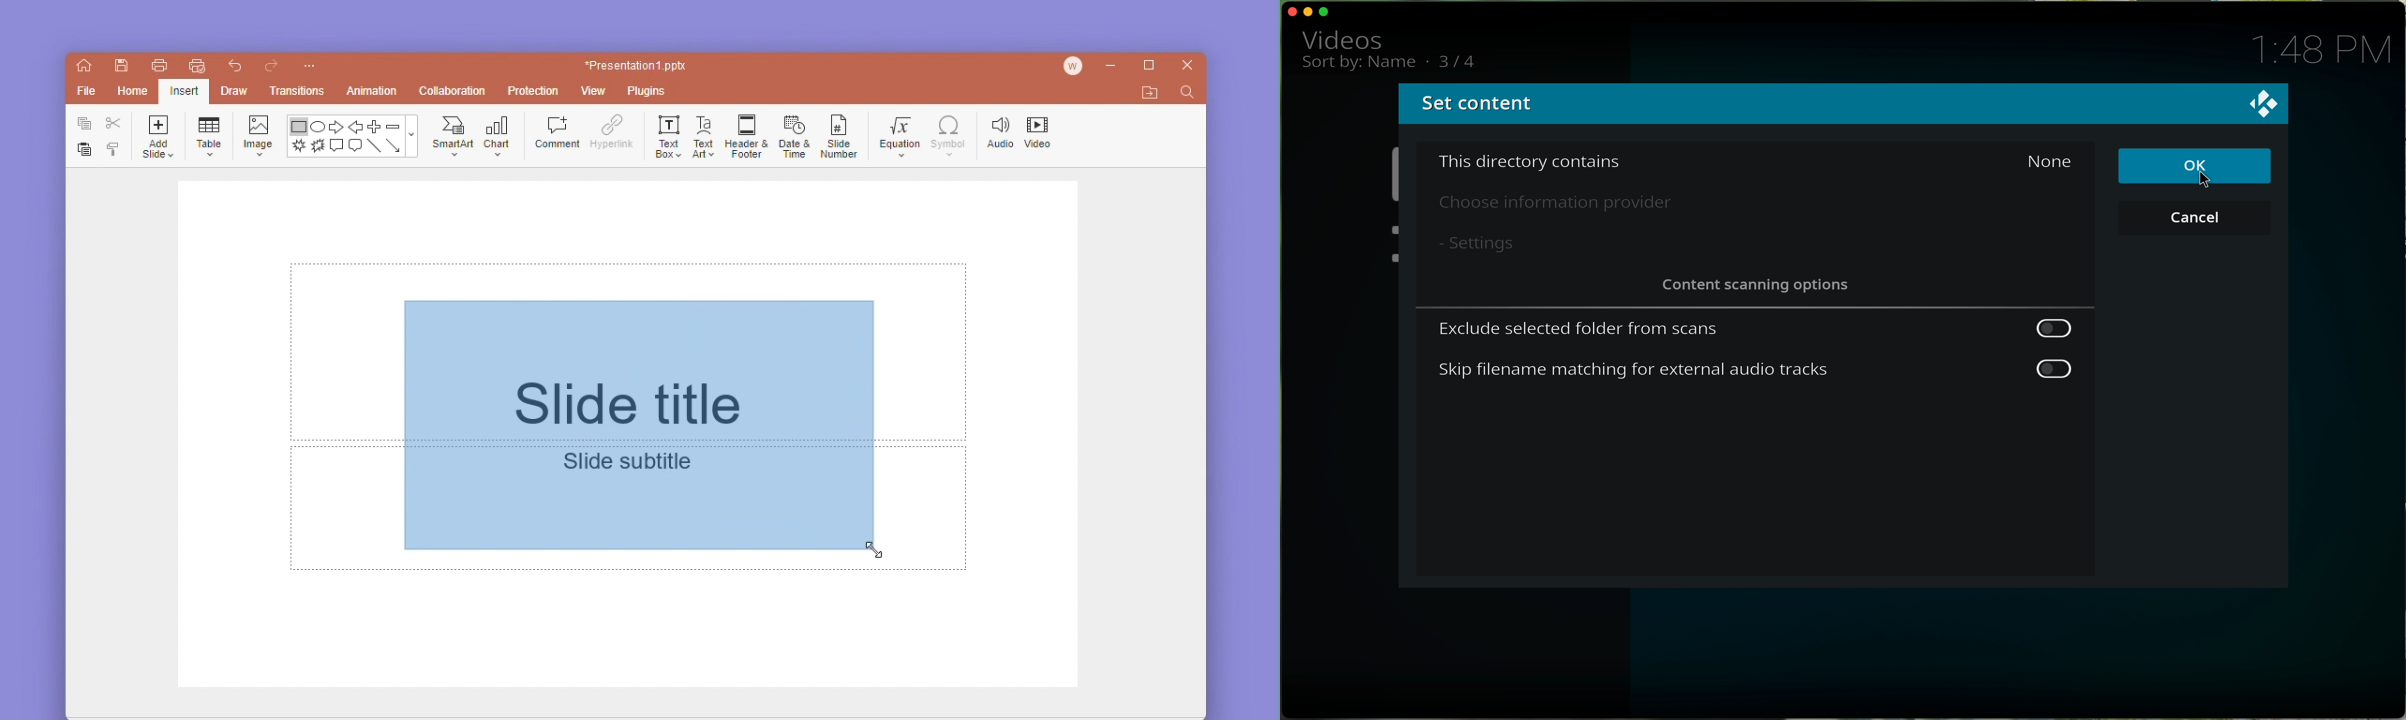 The image size is (2408, 728). I want to click on video, so click(1342, 39).